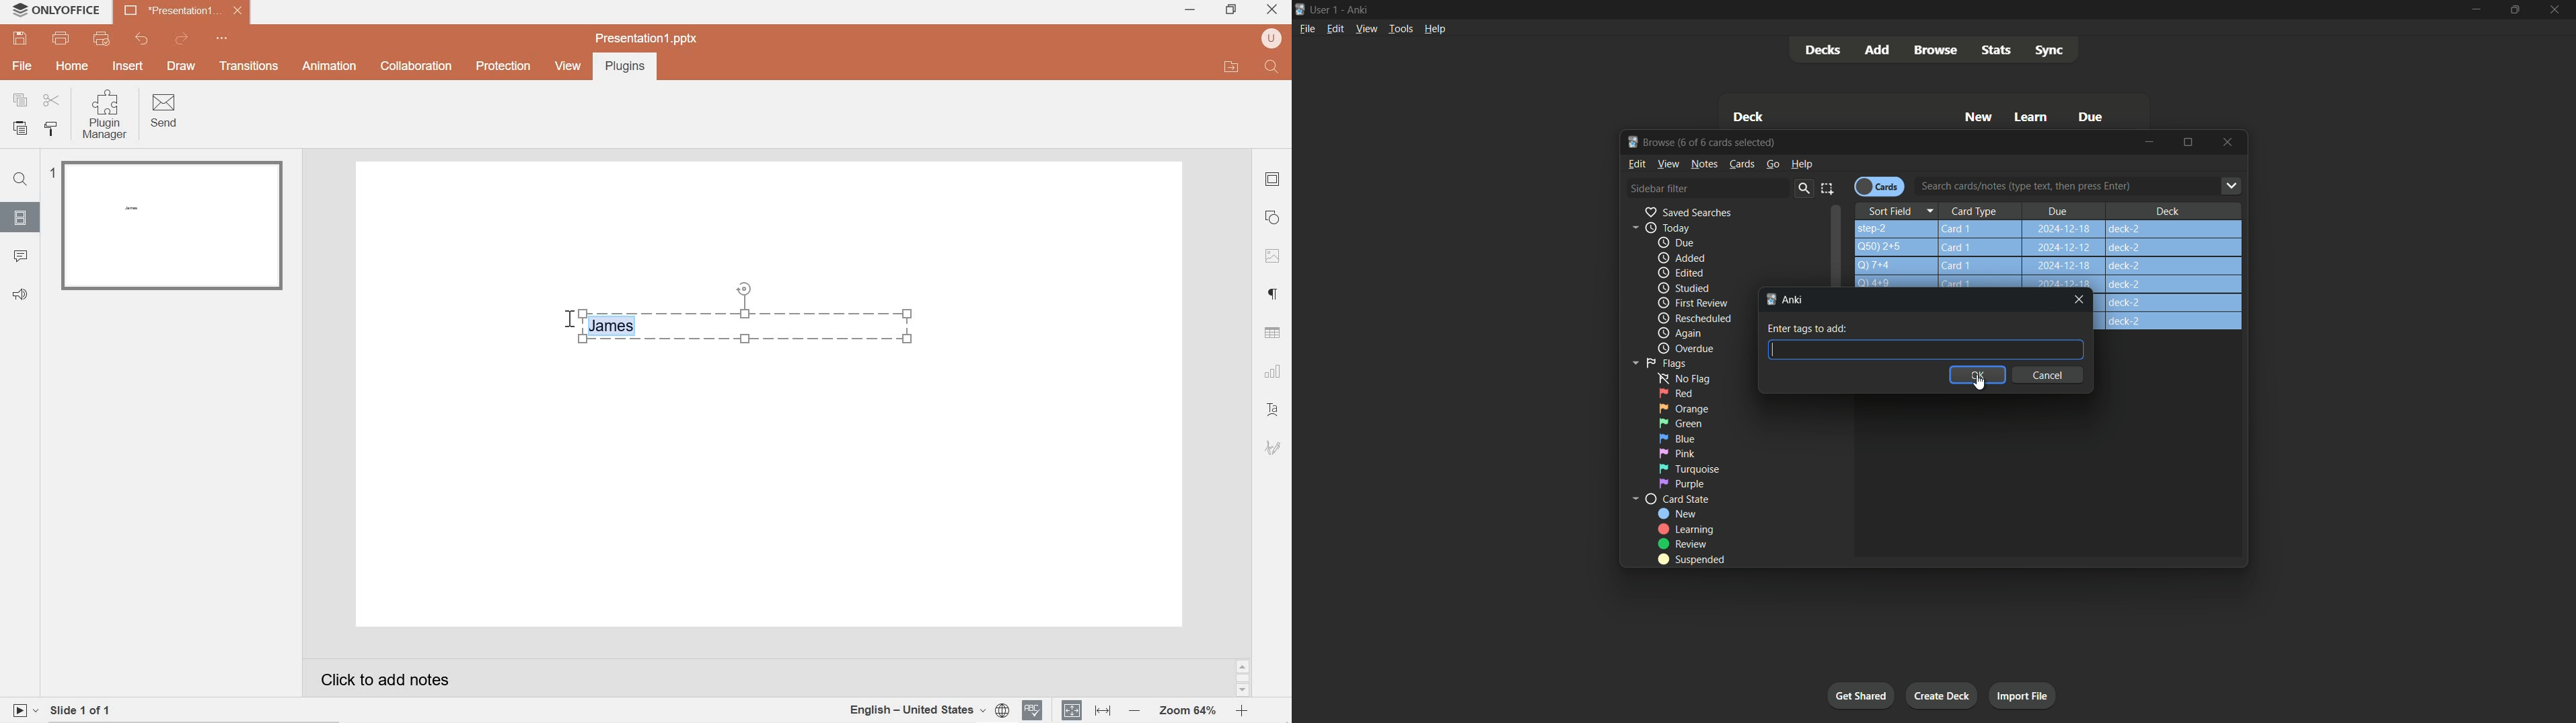 The width and height of the screenshot is (2576, 728). What do you see at coordinates (1694, 319) in the screenshot?
I see `Rescheduled` at bounding box center [1694, 319].